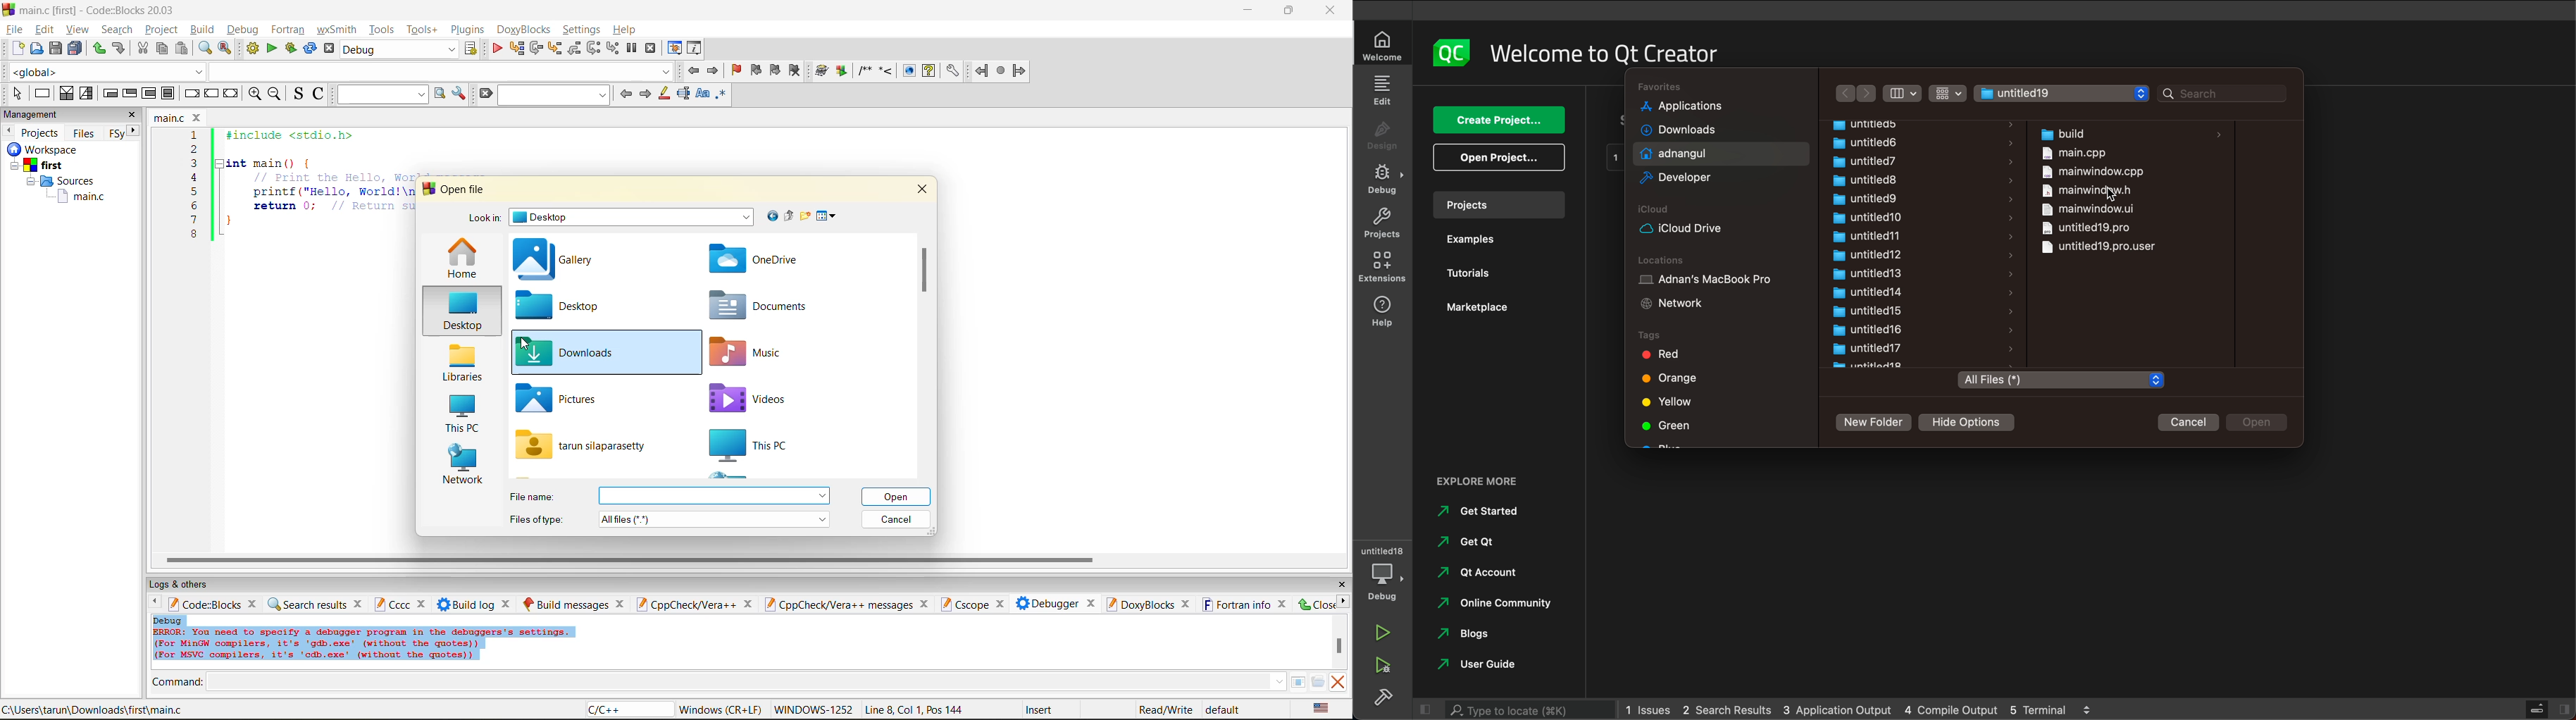 The width and height of the screenshot is (2576, 728). Describe the element at coordinates (621, 604) in the screenshot. I see `close` at that location.